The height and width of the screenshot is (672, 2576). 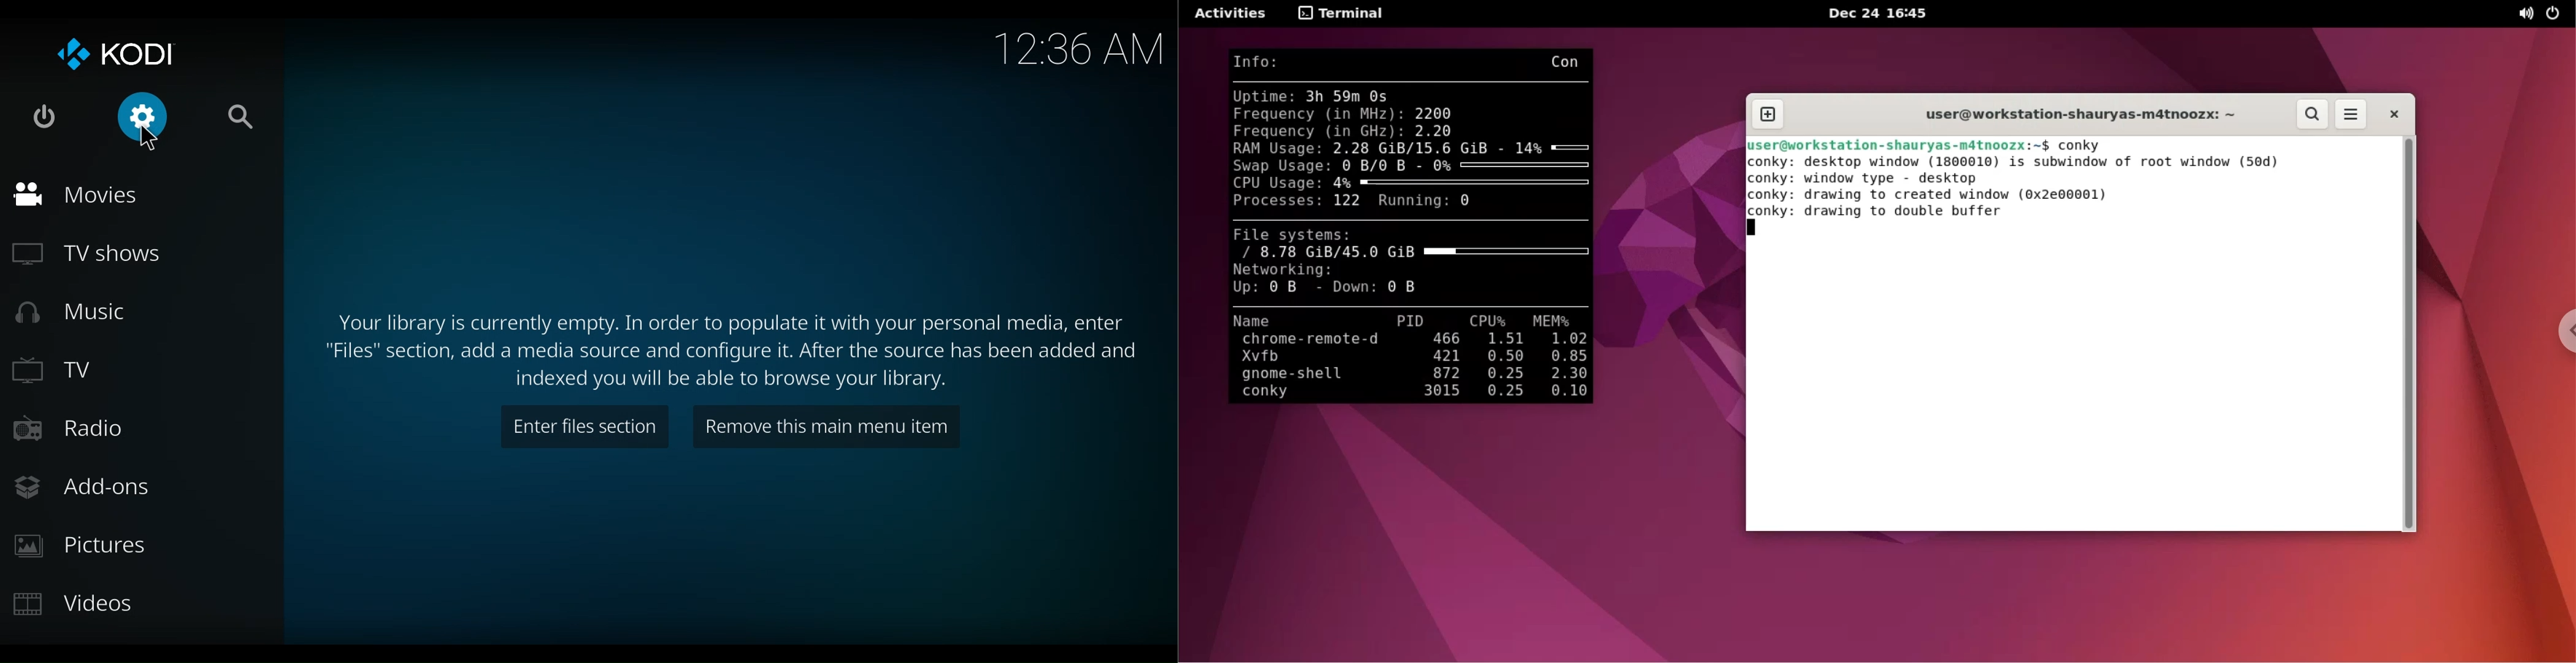 I want to click on processes, so click(x=1273, y=201).